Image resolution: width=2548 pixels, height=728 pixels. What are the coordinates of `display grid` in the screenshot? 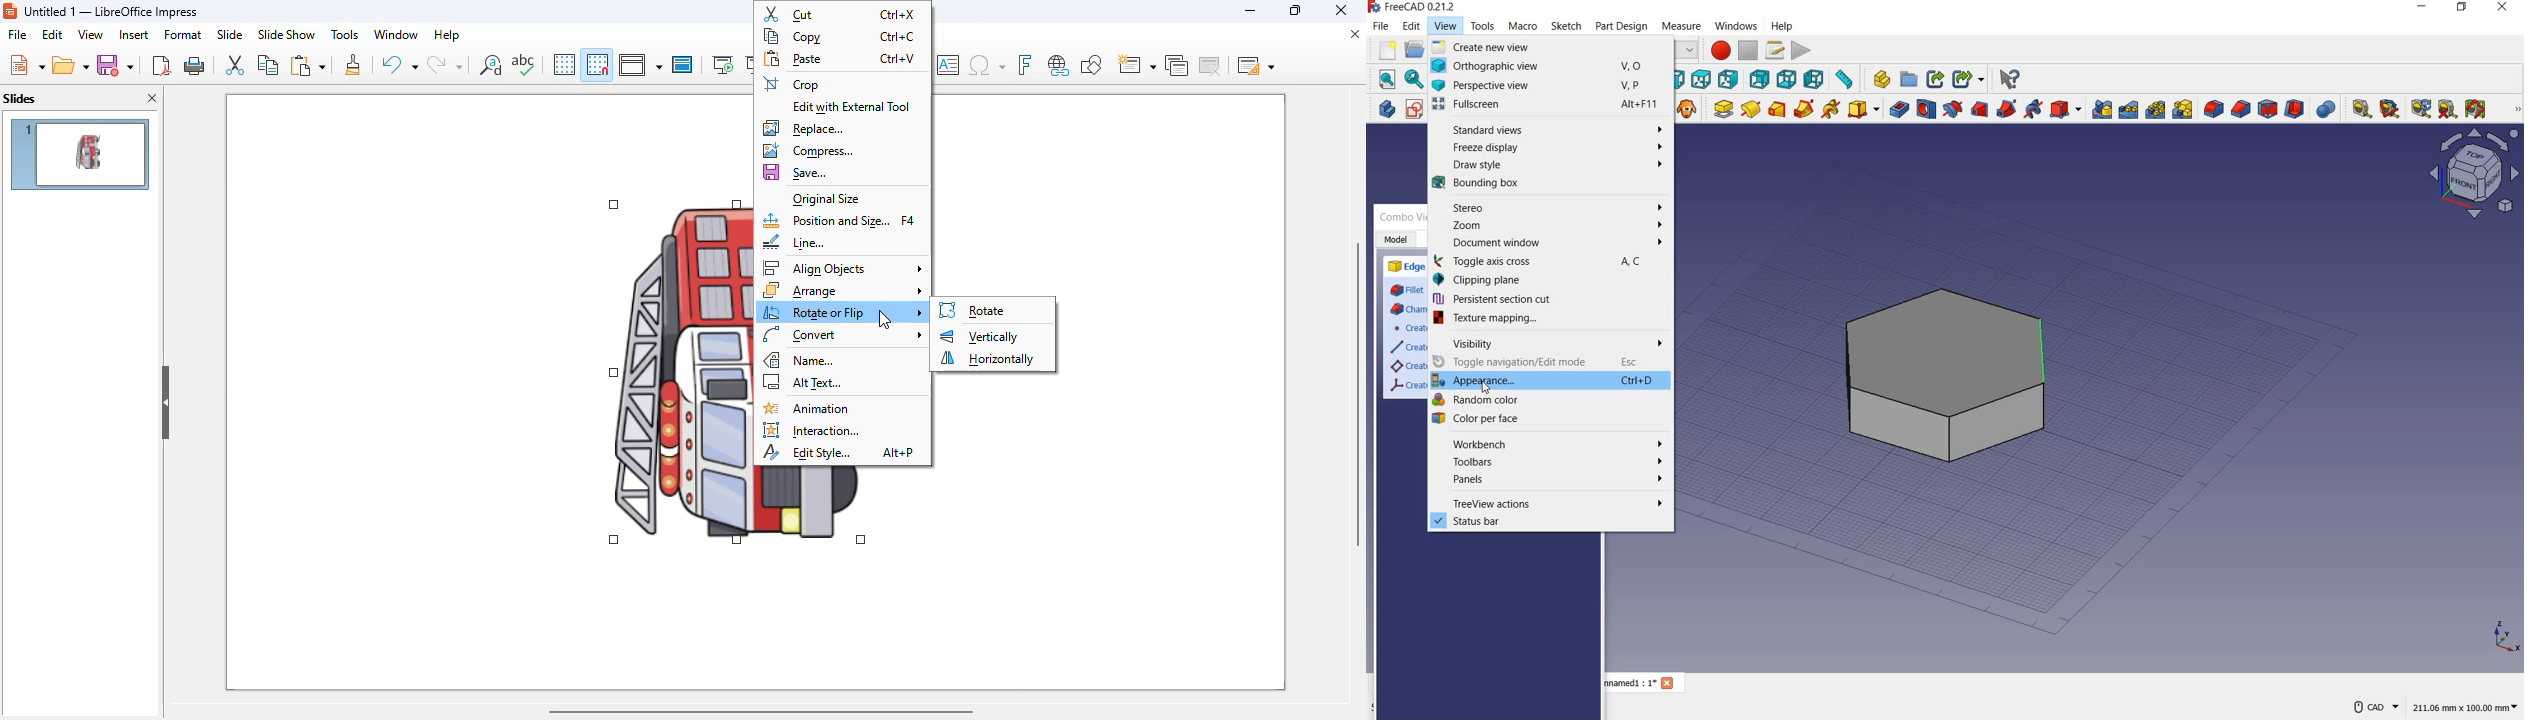 It's located at (564, 65).